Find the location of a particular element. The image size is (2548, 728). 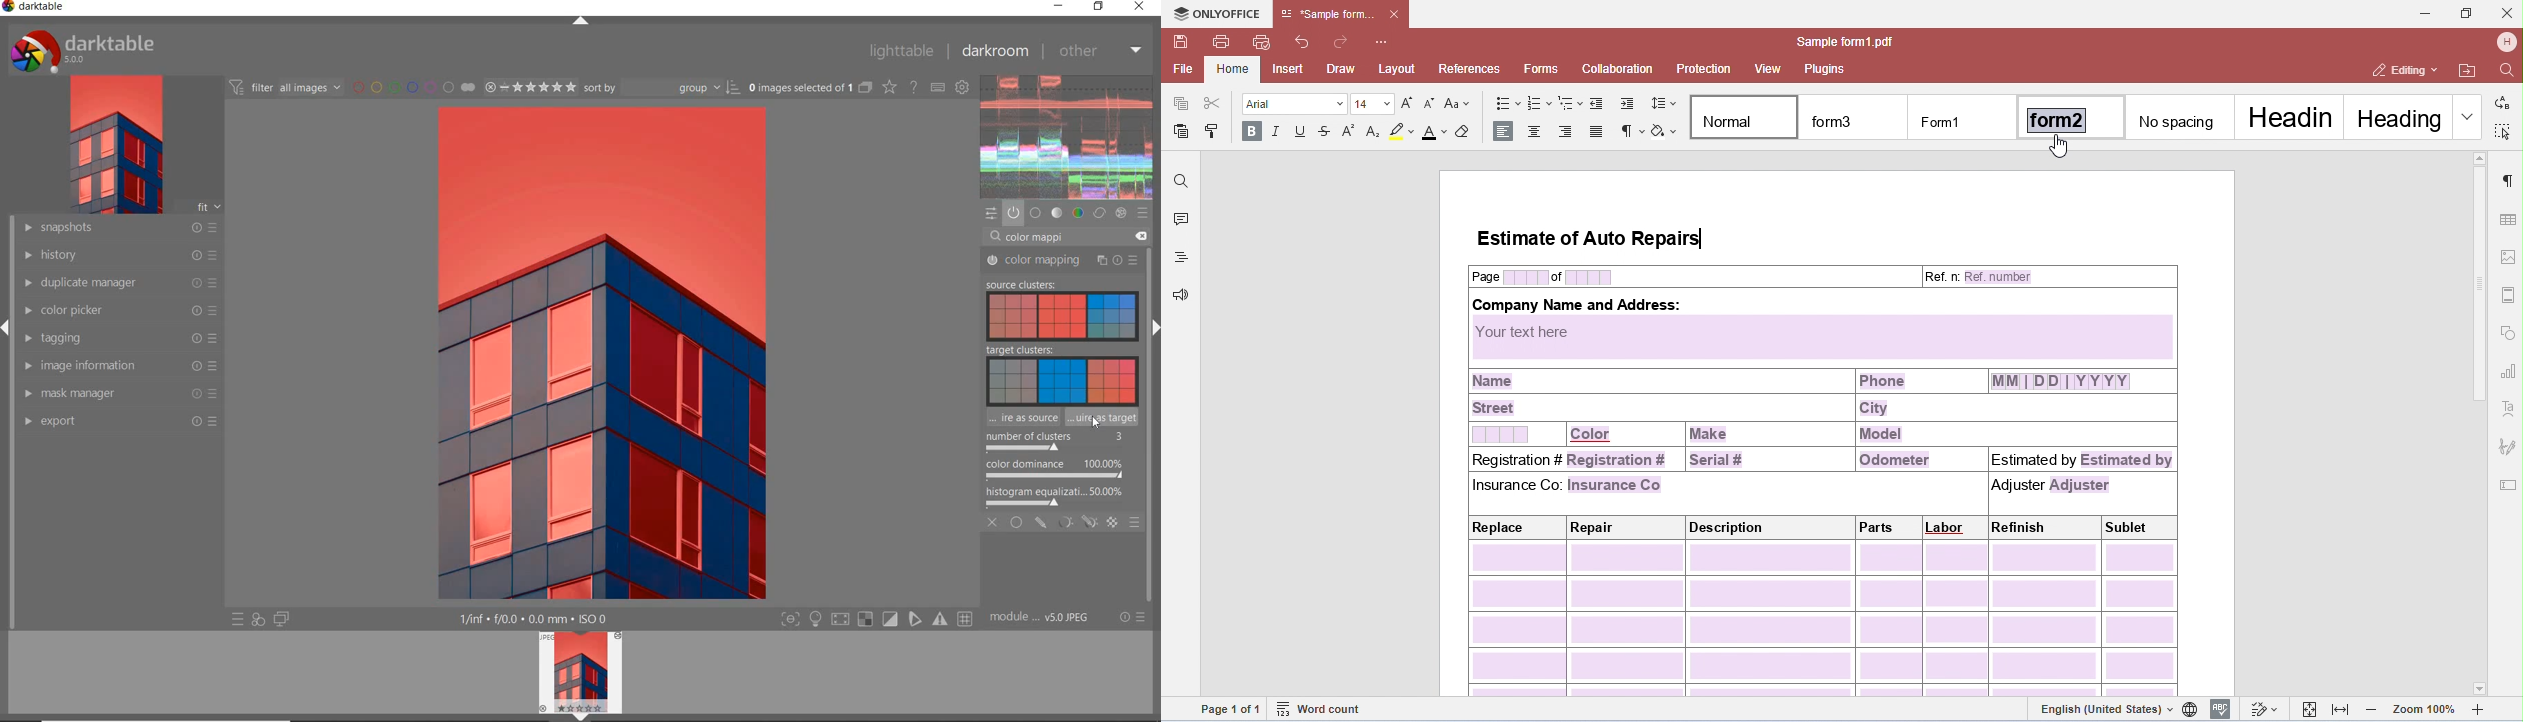

HISTOGRAM EQUALIZER is located at coordinates (1057, 496).